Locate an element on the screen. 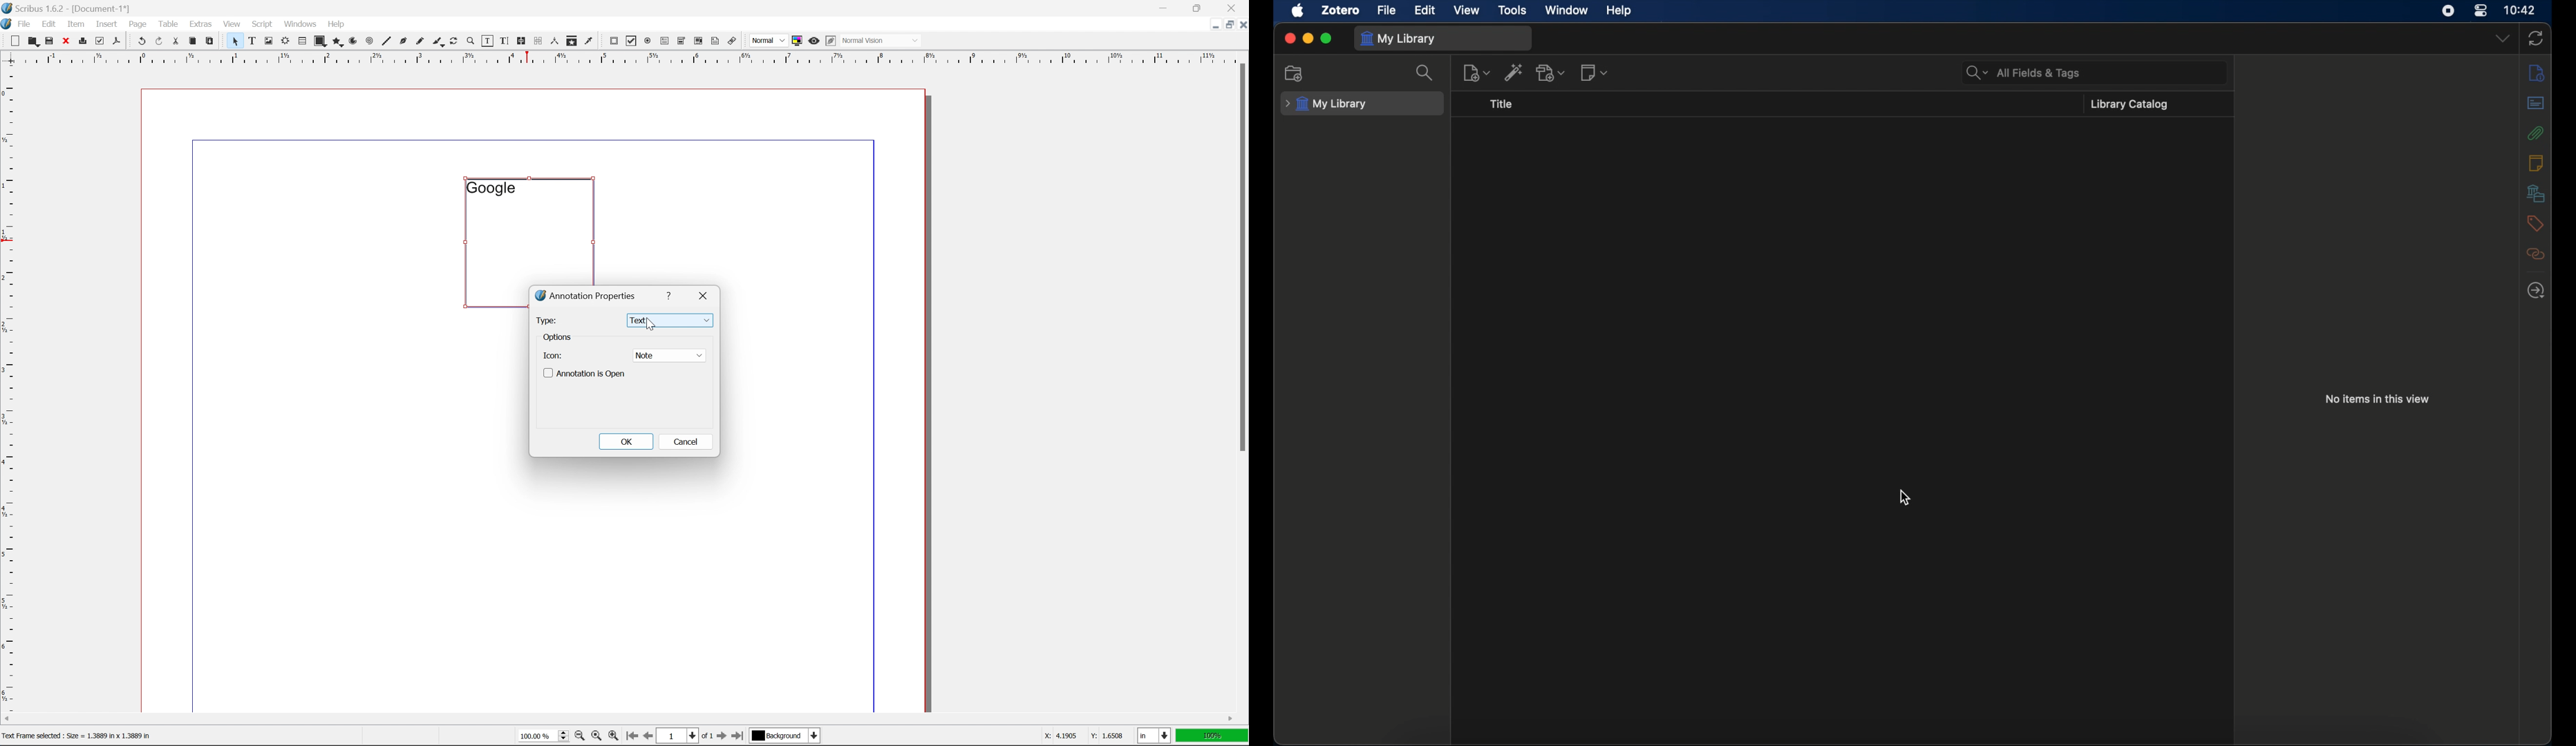  new notes is located at coordinates (1595, 73).